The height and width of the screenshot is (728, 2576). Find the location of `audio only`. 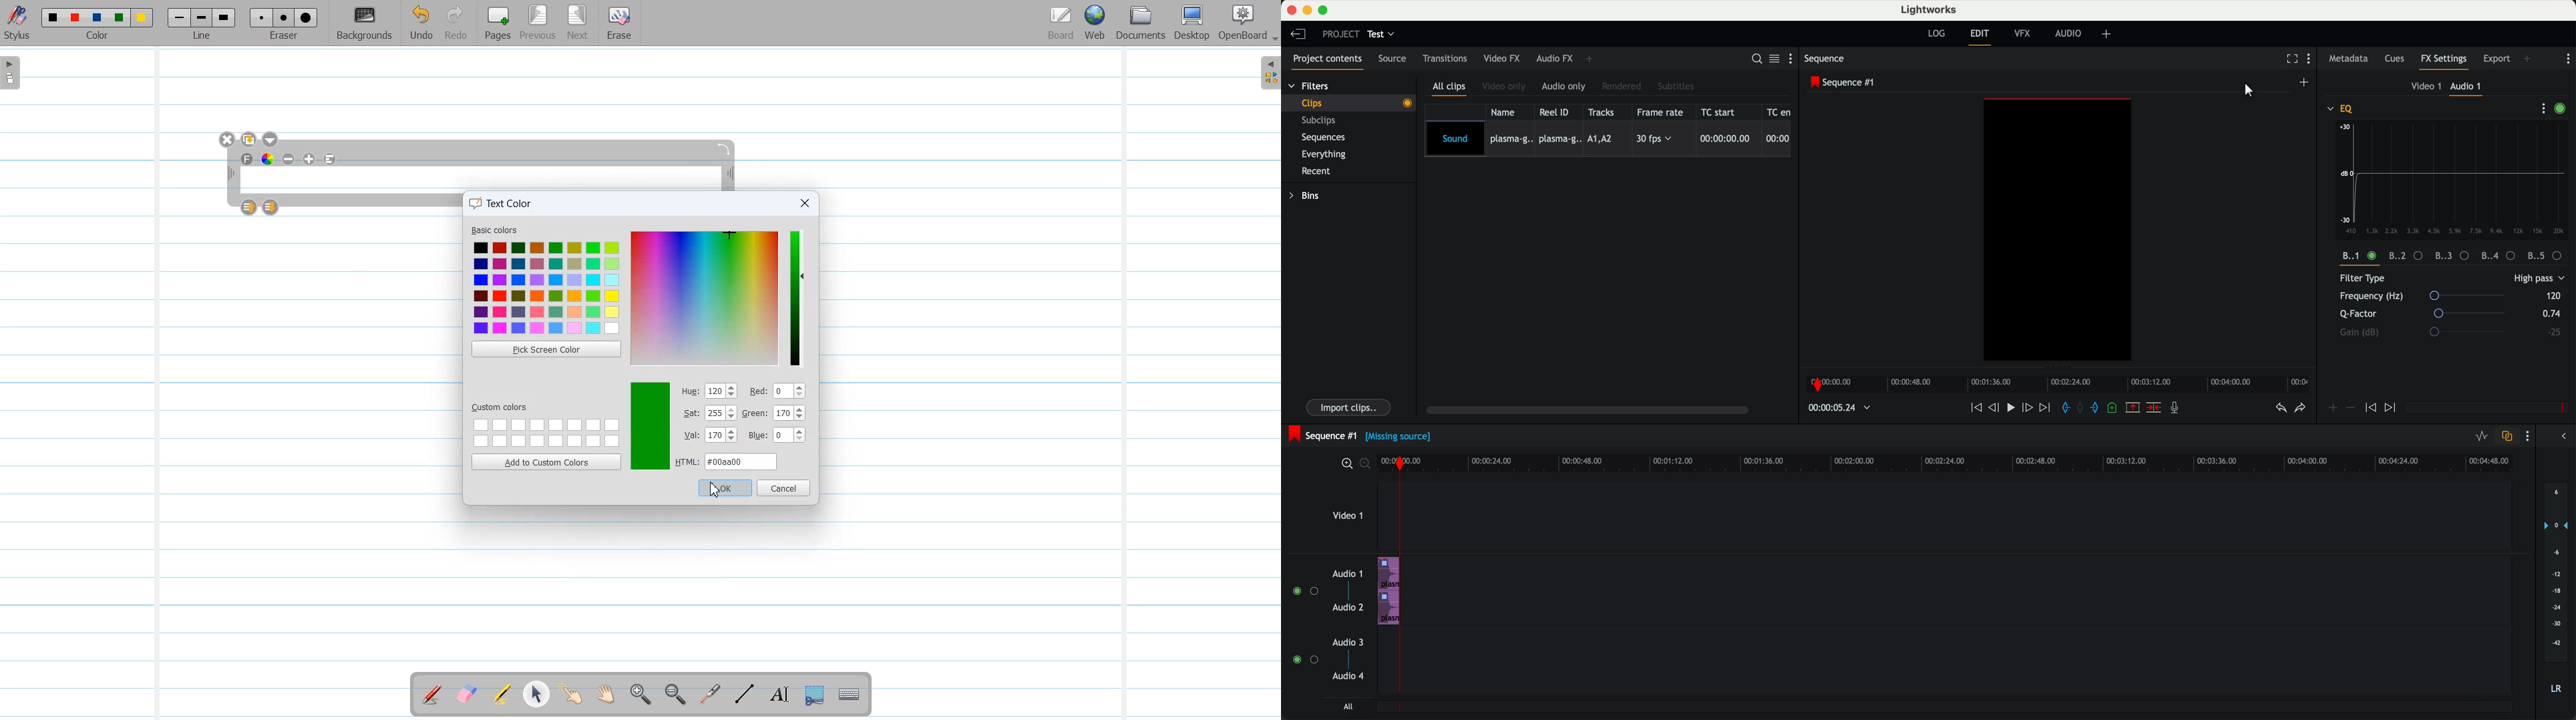

audio only is located at coordinates (1565, 87).